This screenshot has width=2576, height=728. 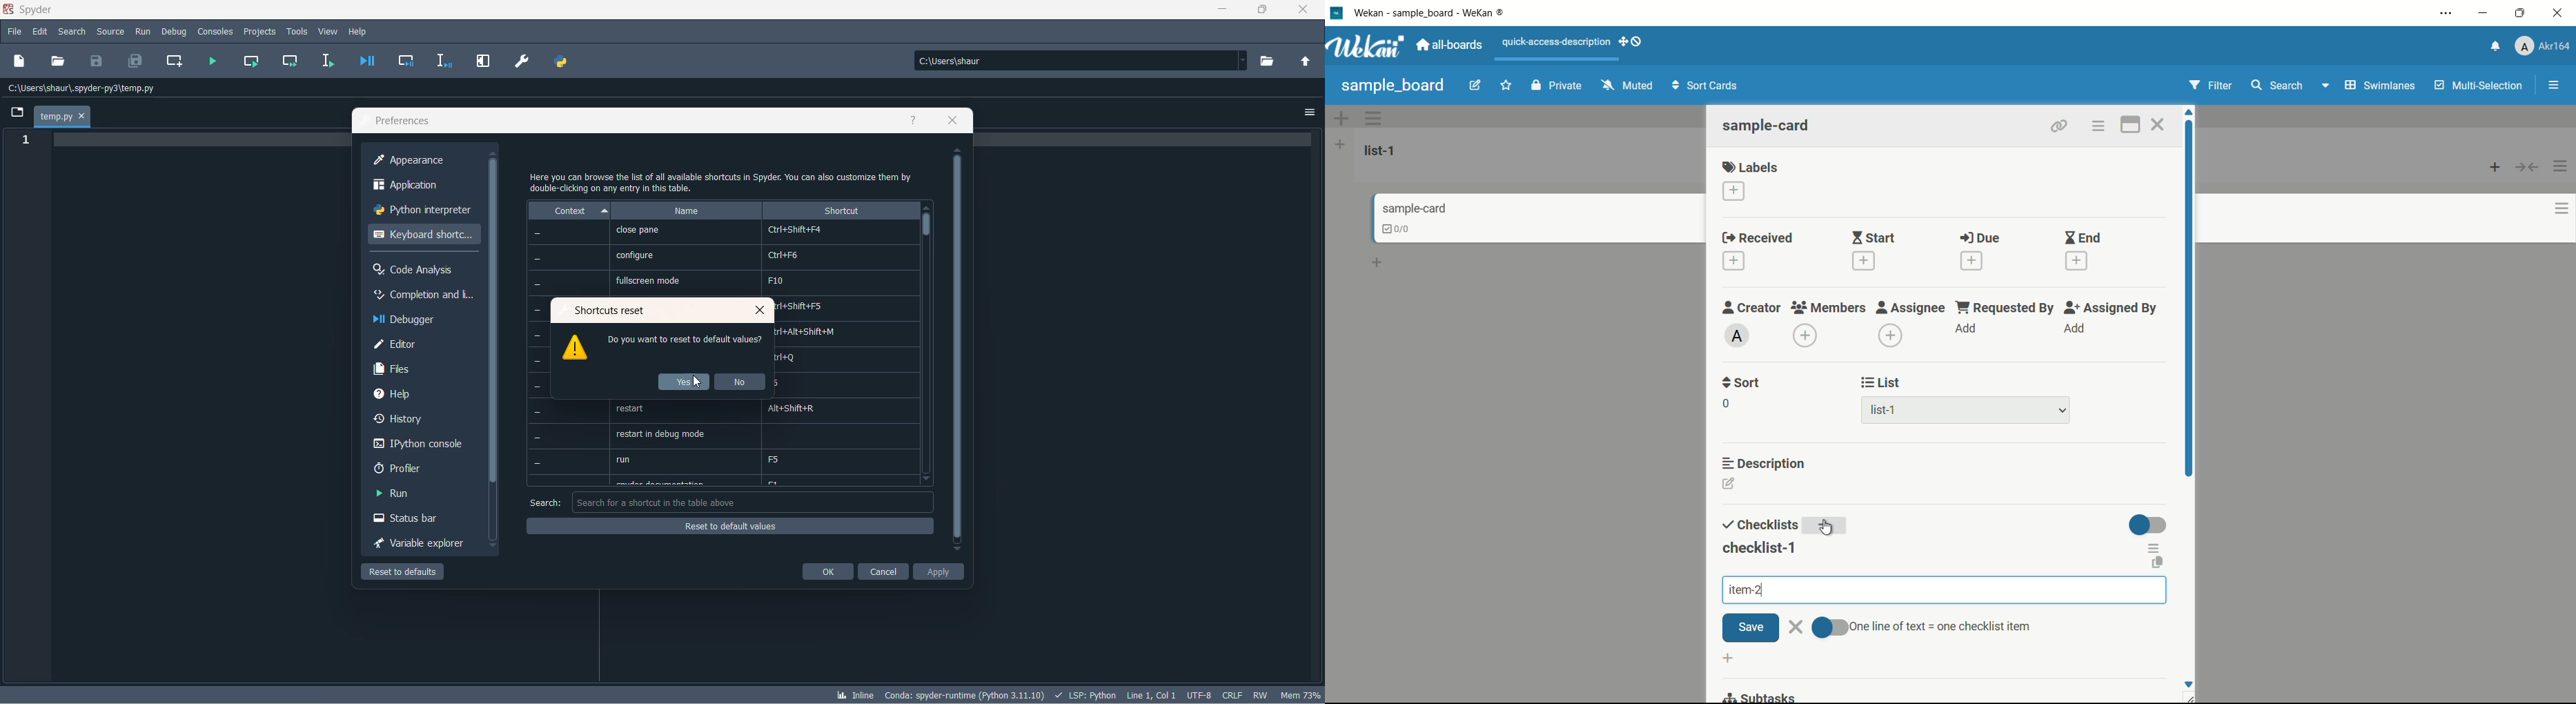 What do you see at coordinates (2276, 85) in the screenshot?
I see `search` at bounding box center [2276, 85].